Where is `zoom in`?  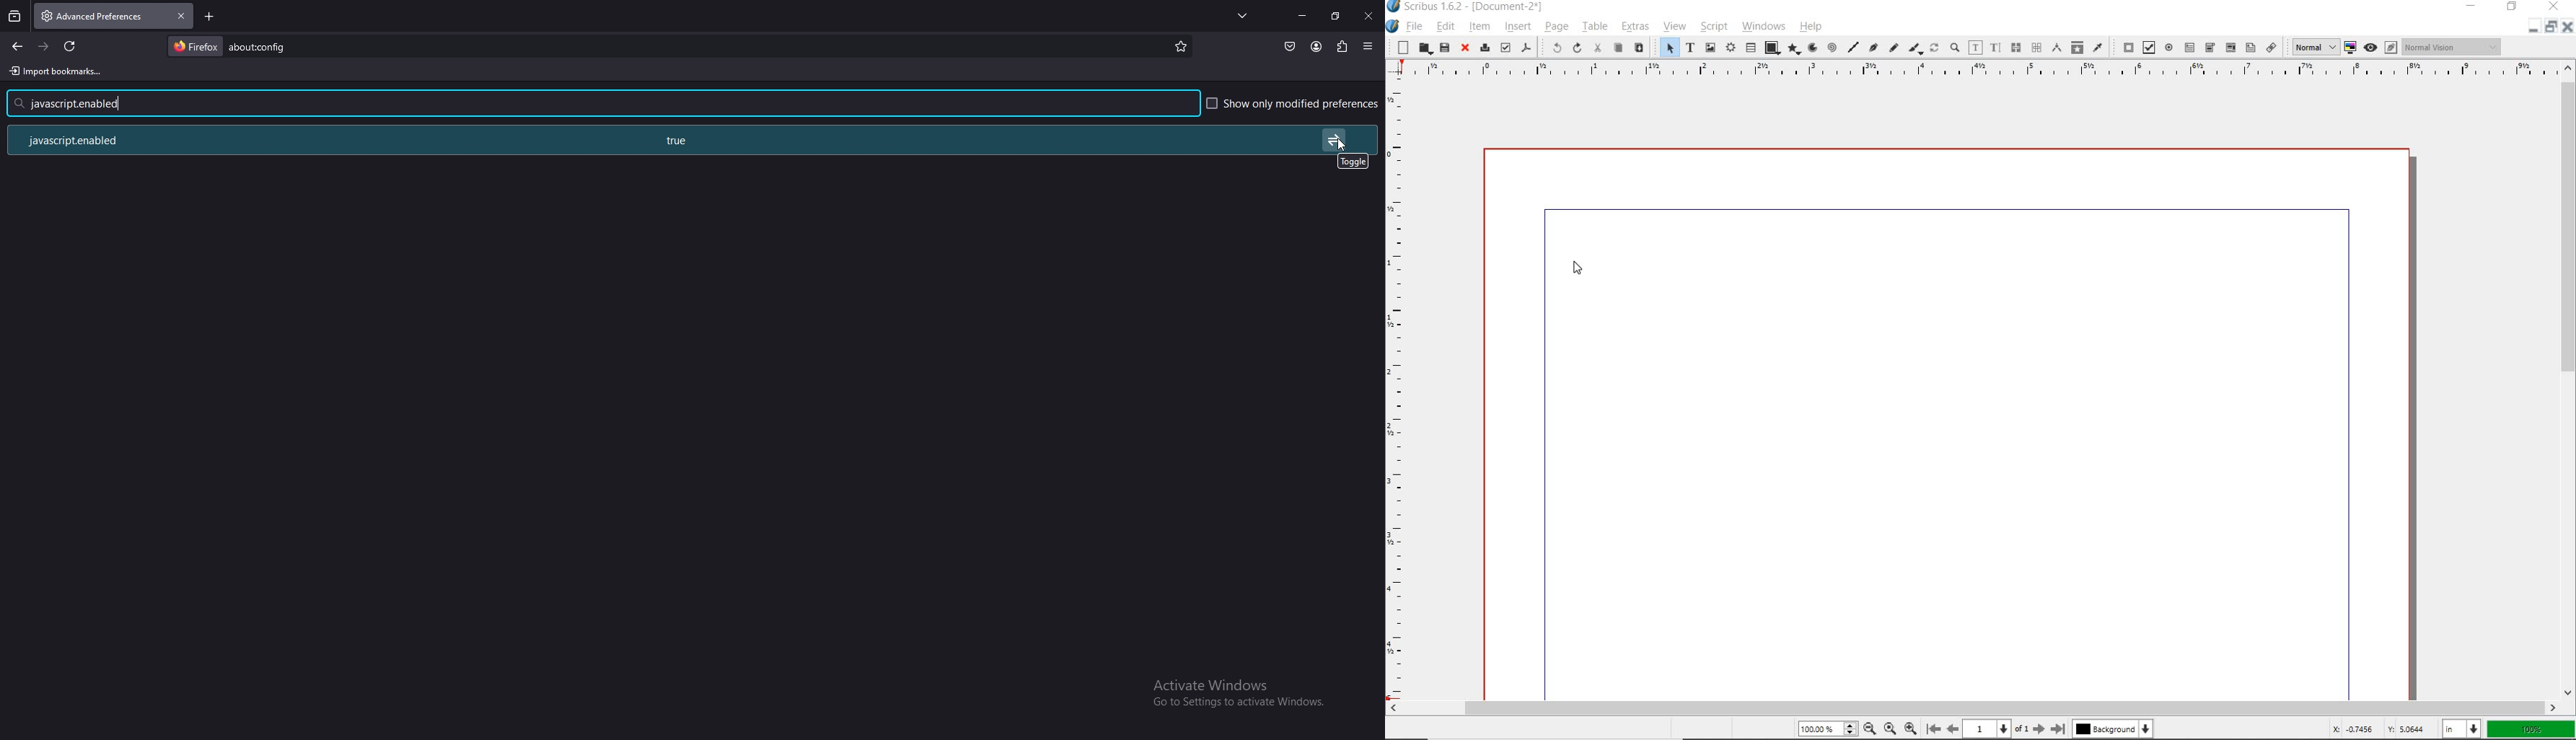 zoom in is located at coordinates (1869, 728).